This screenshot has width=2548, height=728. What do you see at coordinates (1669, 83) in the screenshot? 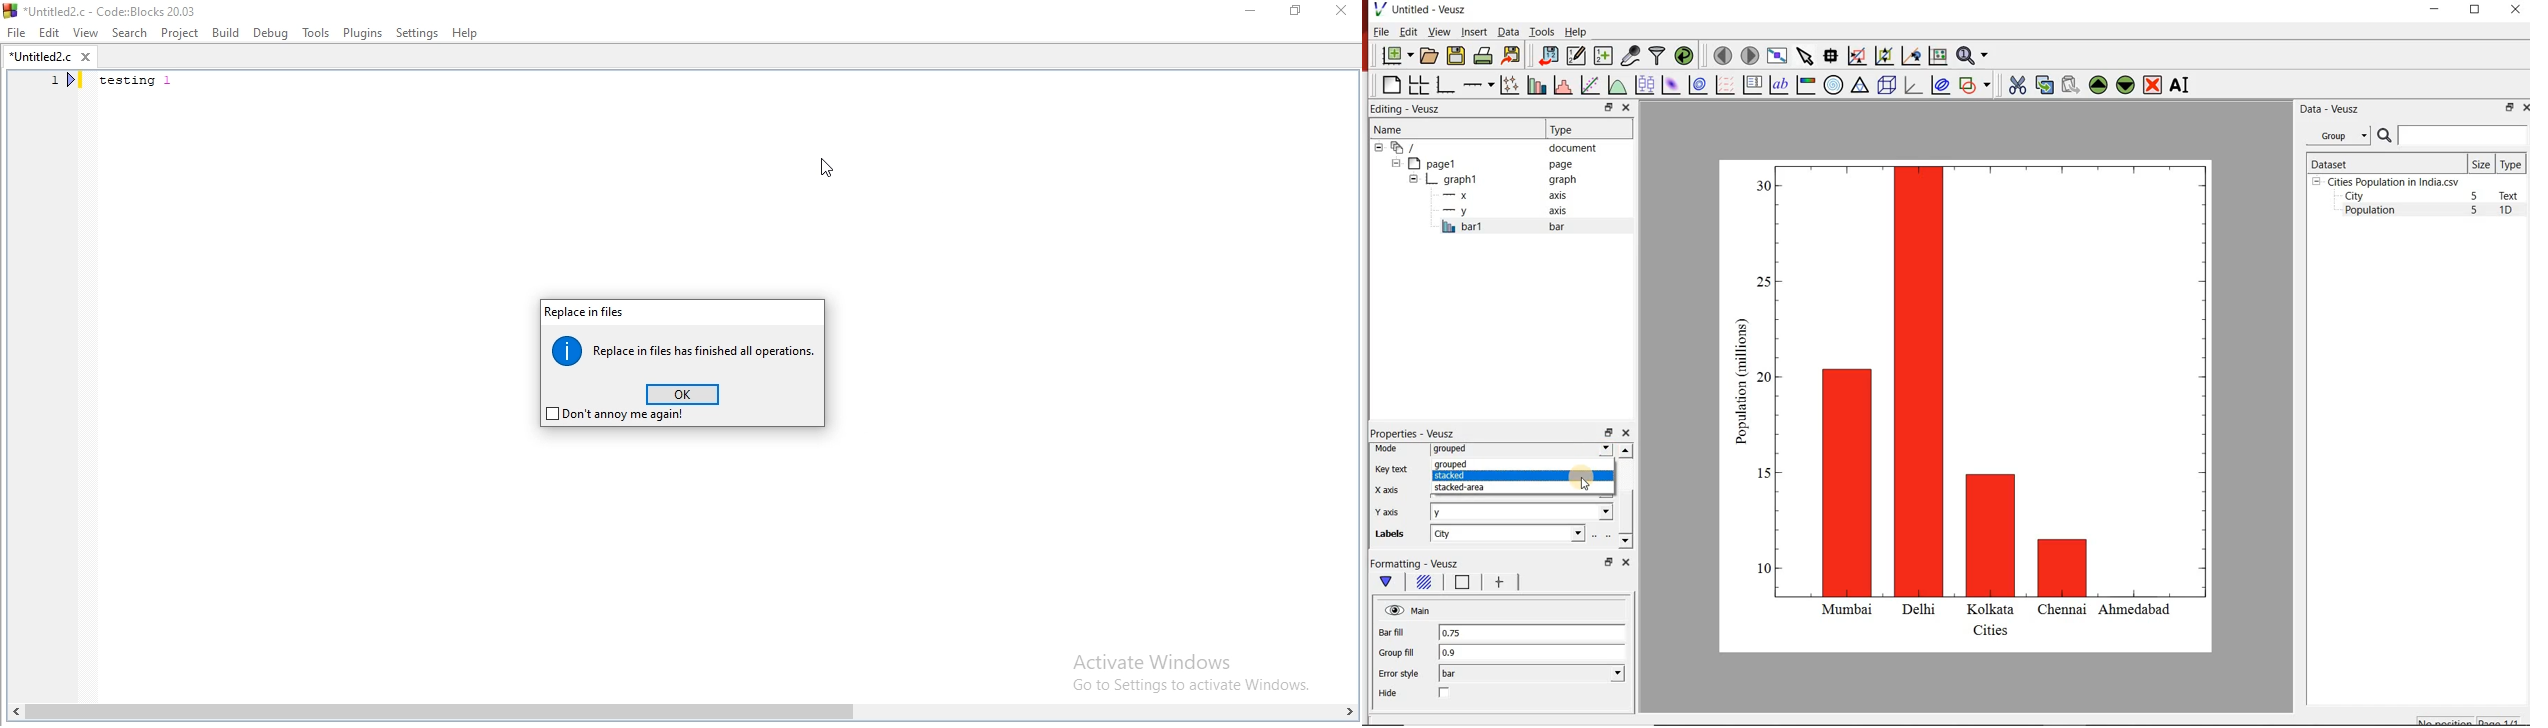
I see `plot a 2d dataset as an image` at bounding box center [1669, 83].